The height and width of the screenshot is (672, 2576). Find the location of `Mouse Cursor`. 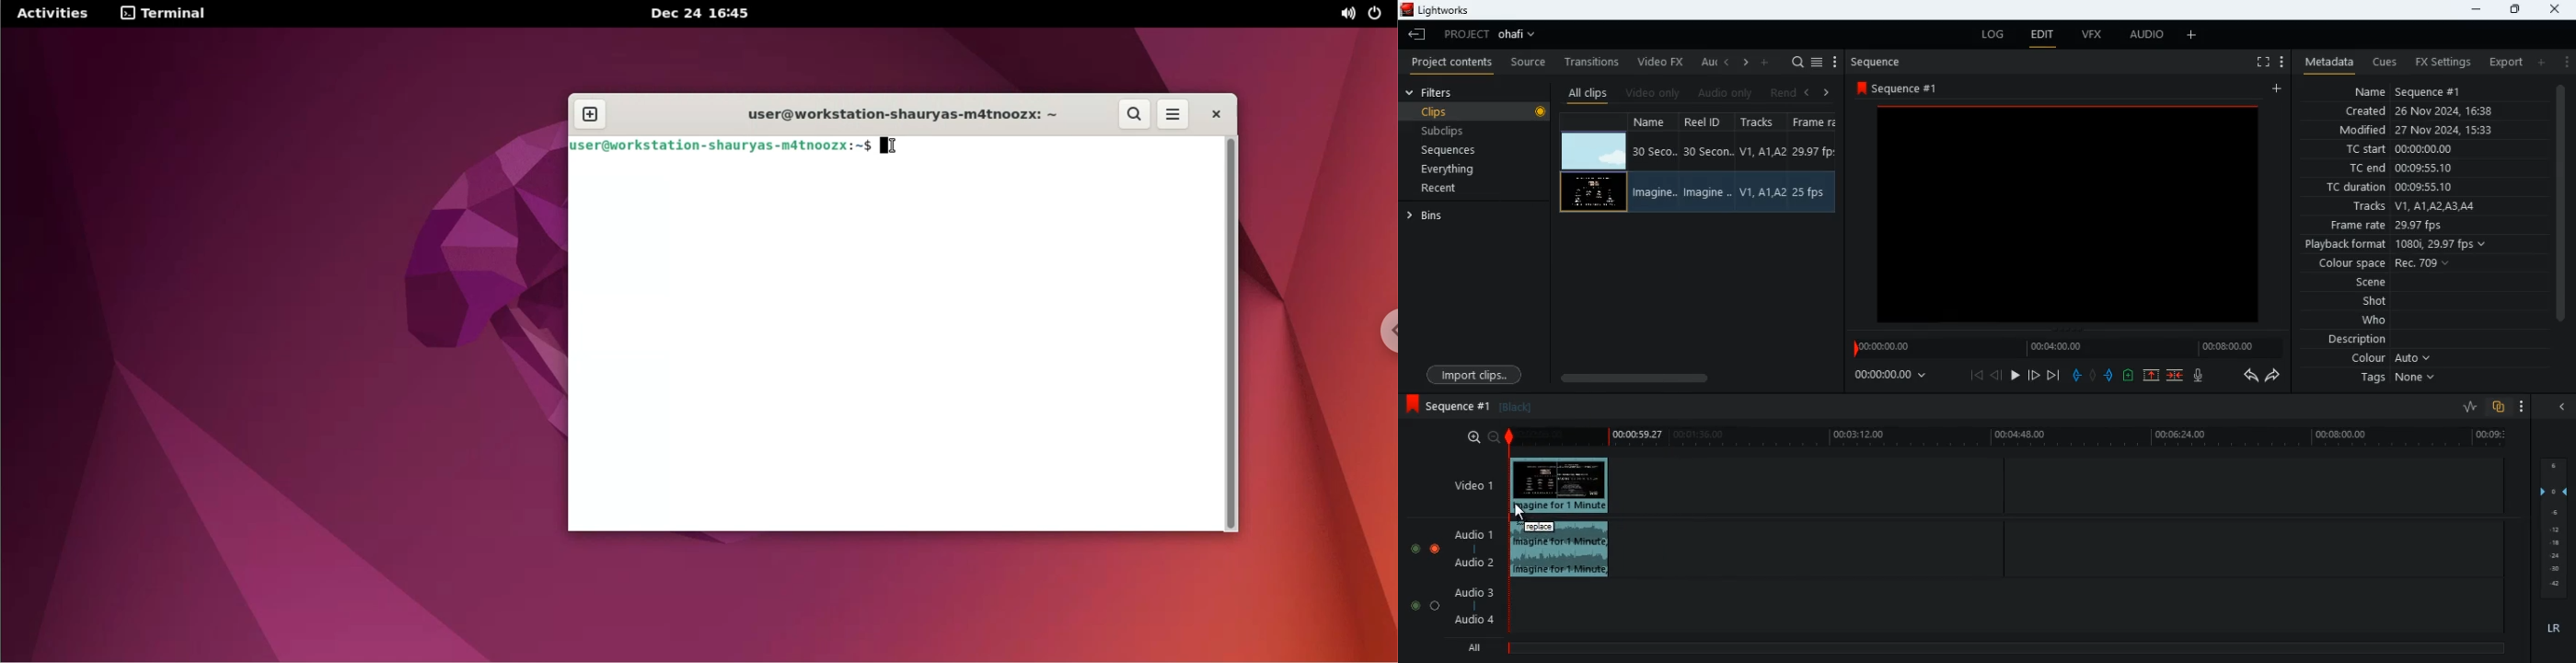

Mouse Cursor is located at coordinates (1527, 514).